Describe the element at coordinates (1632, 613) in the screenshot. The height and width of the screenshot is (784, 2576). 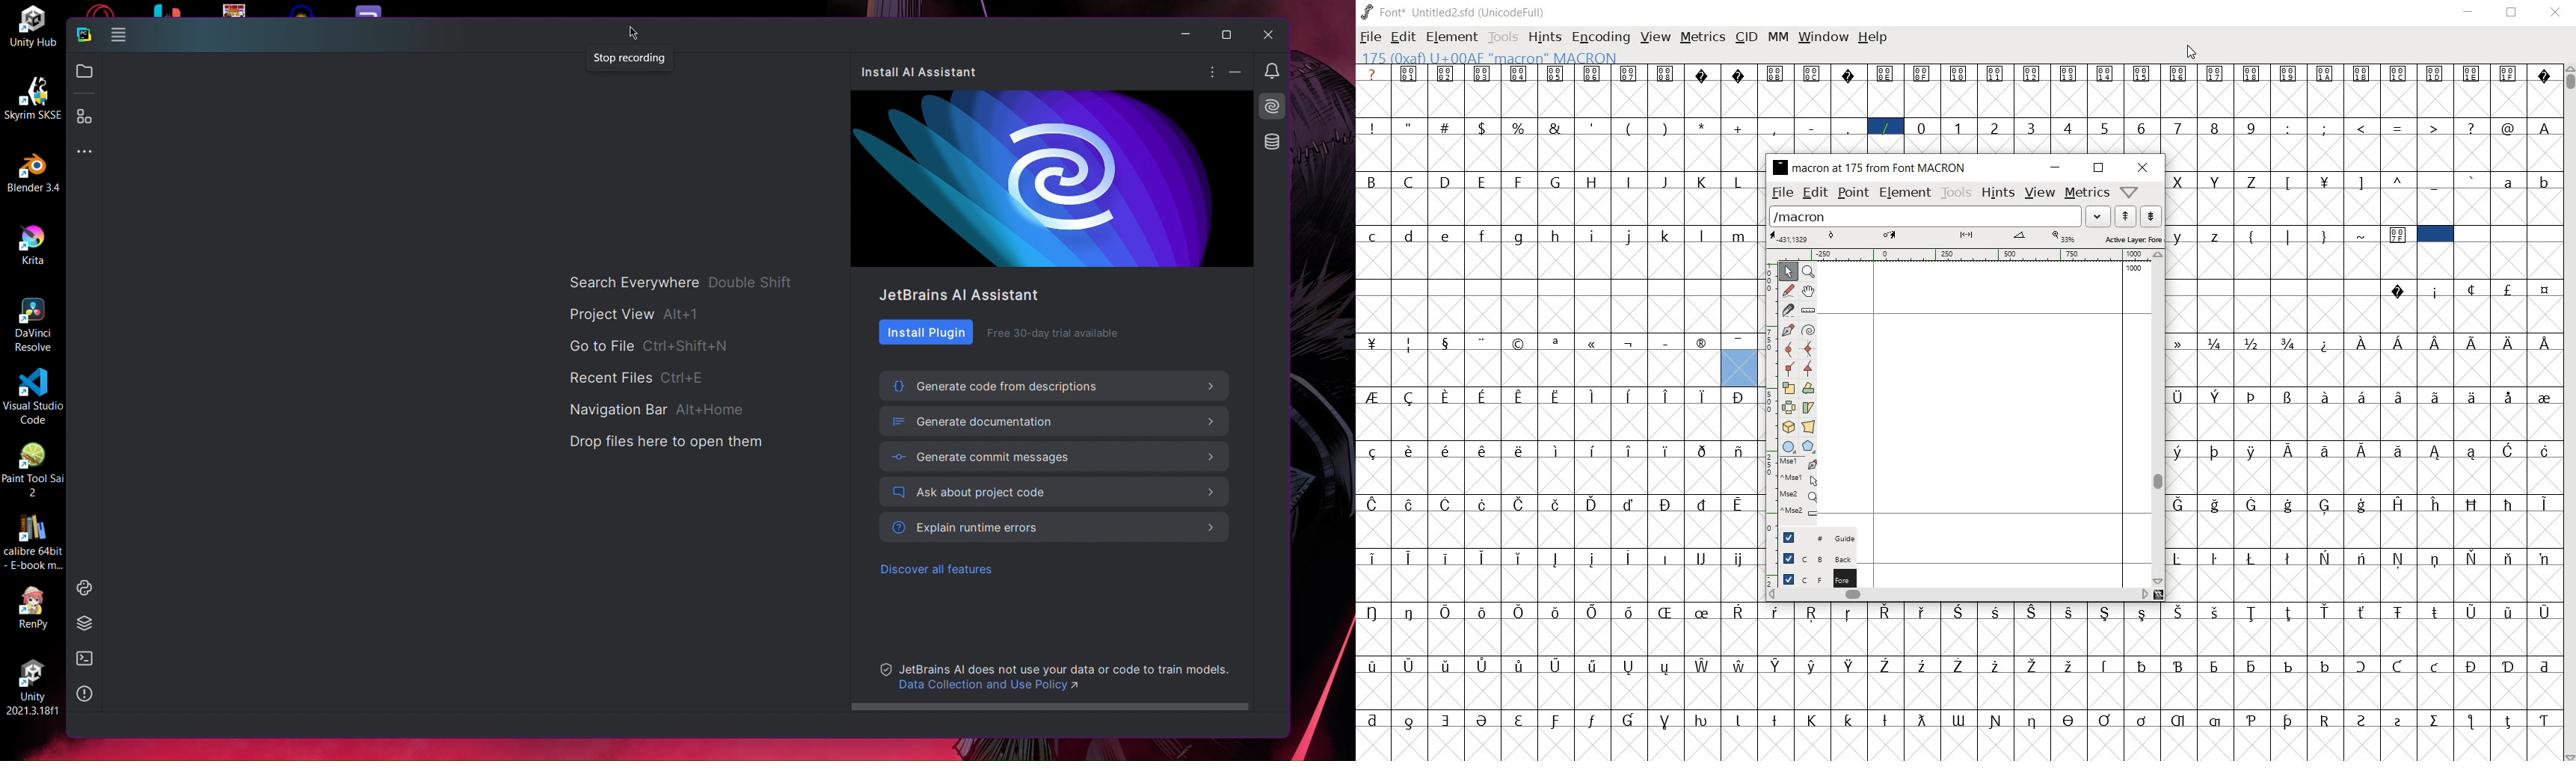
I see `Symbol` at that location.